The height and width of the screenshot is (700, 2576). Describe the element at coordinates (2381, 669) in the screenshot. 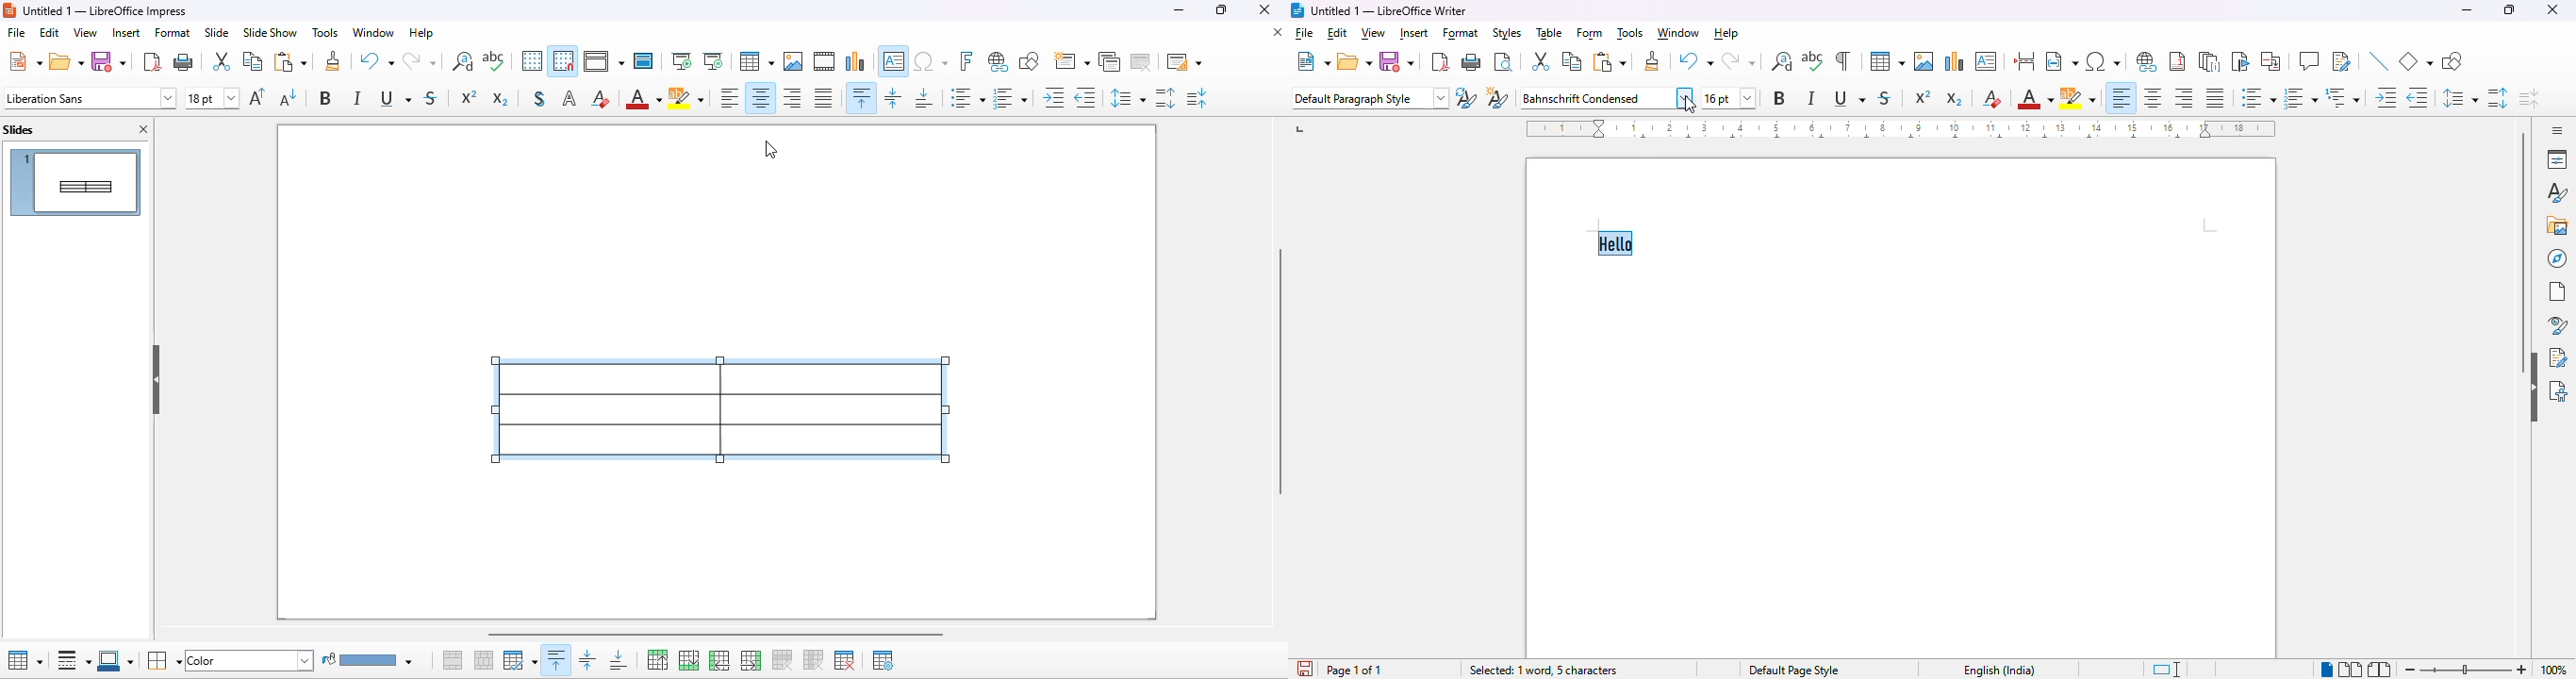

I see `book view` at that location.